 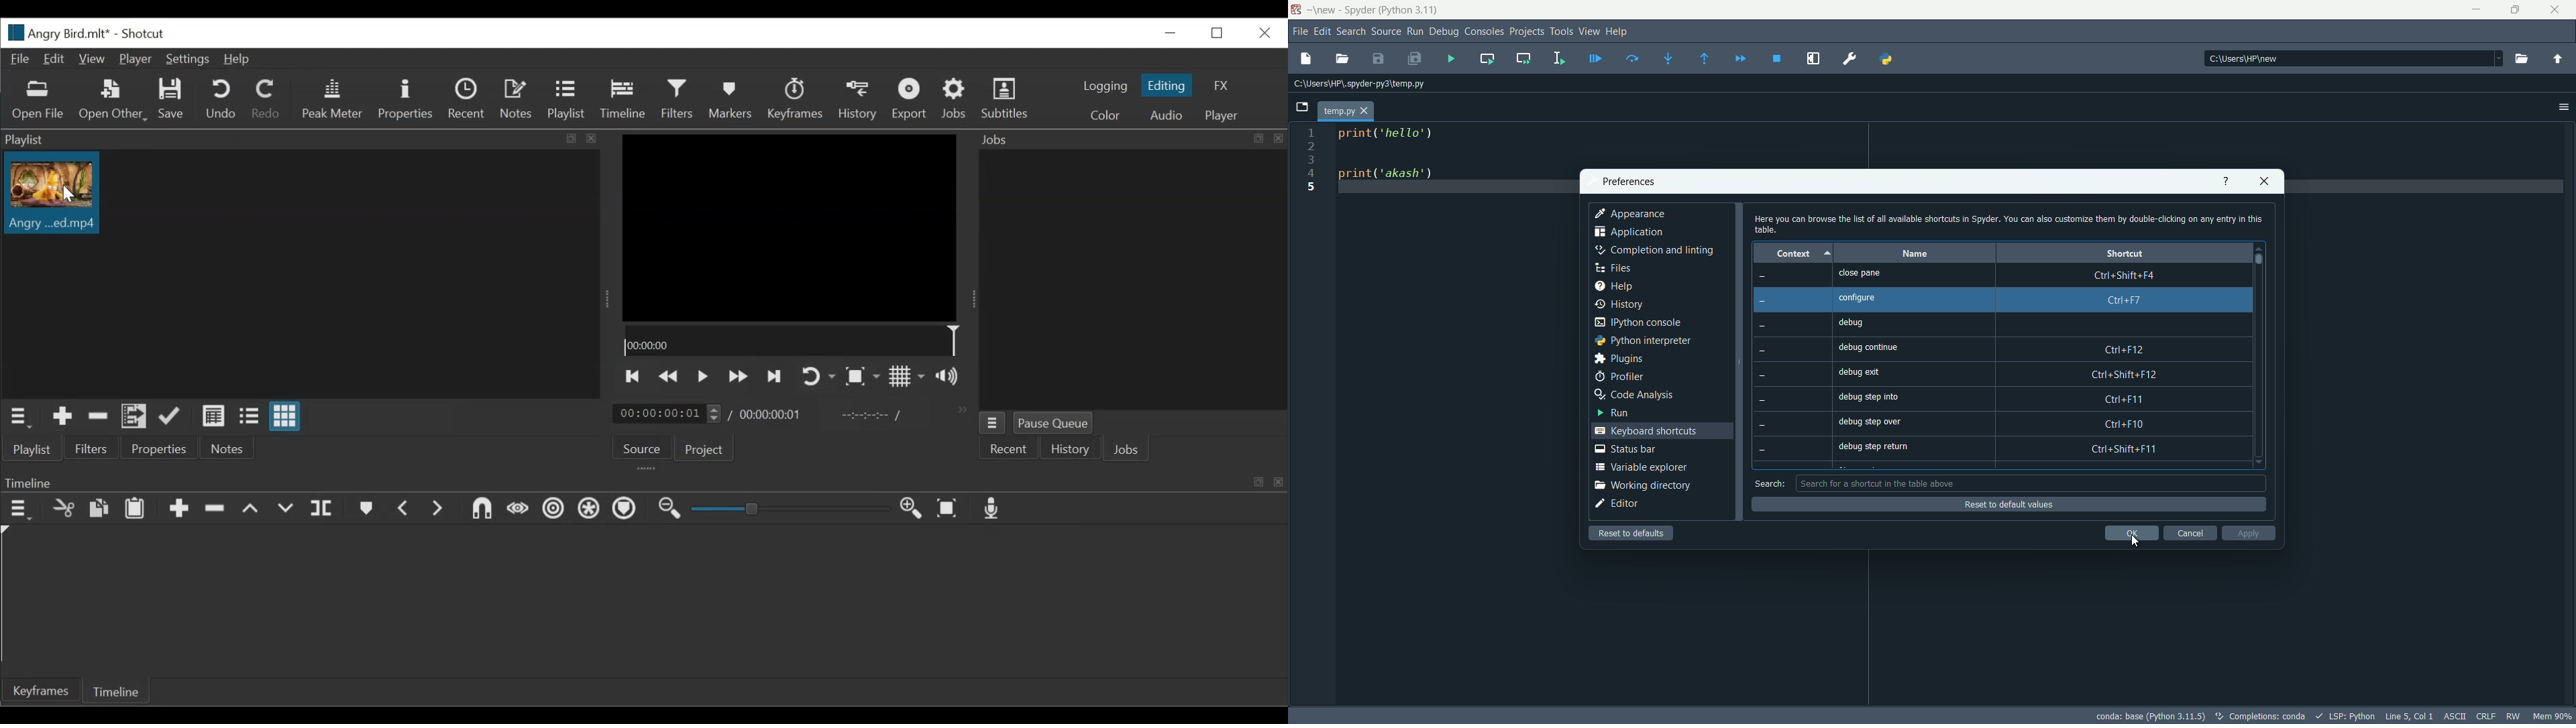 What do you see at coordinates (1527, 32) in the screenshot?
I see `projects menu` at bounding box center [1527, 32].